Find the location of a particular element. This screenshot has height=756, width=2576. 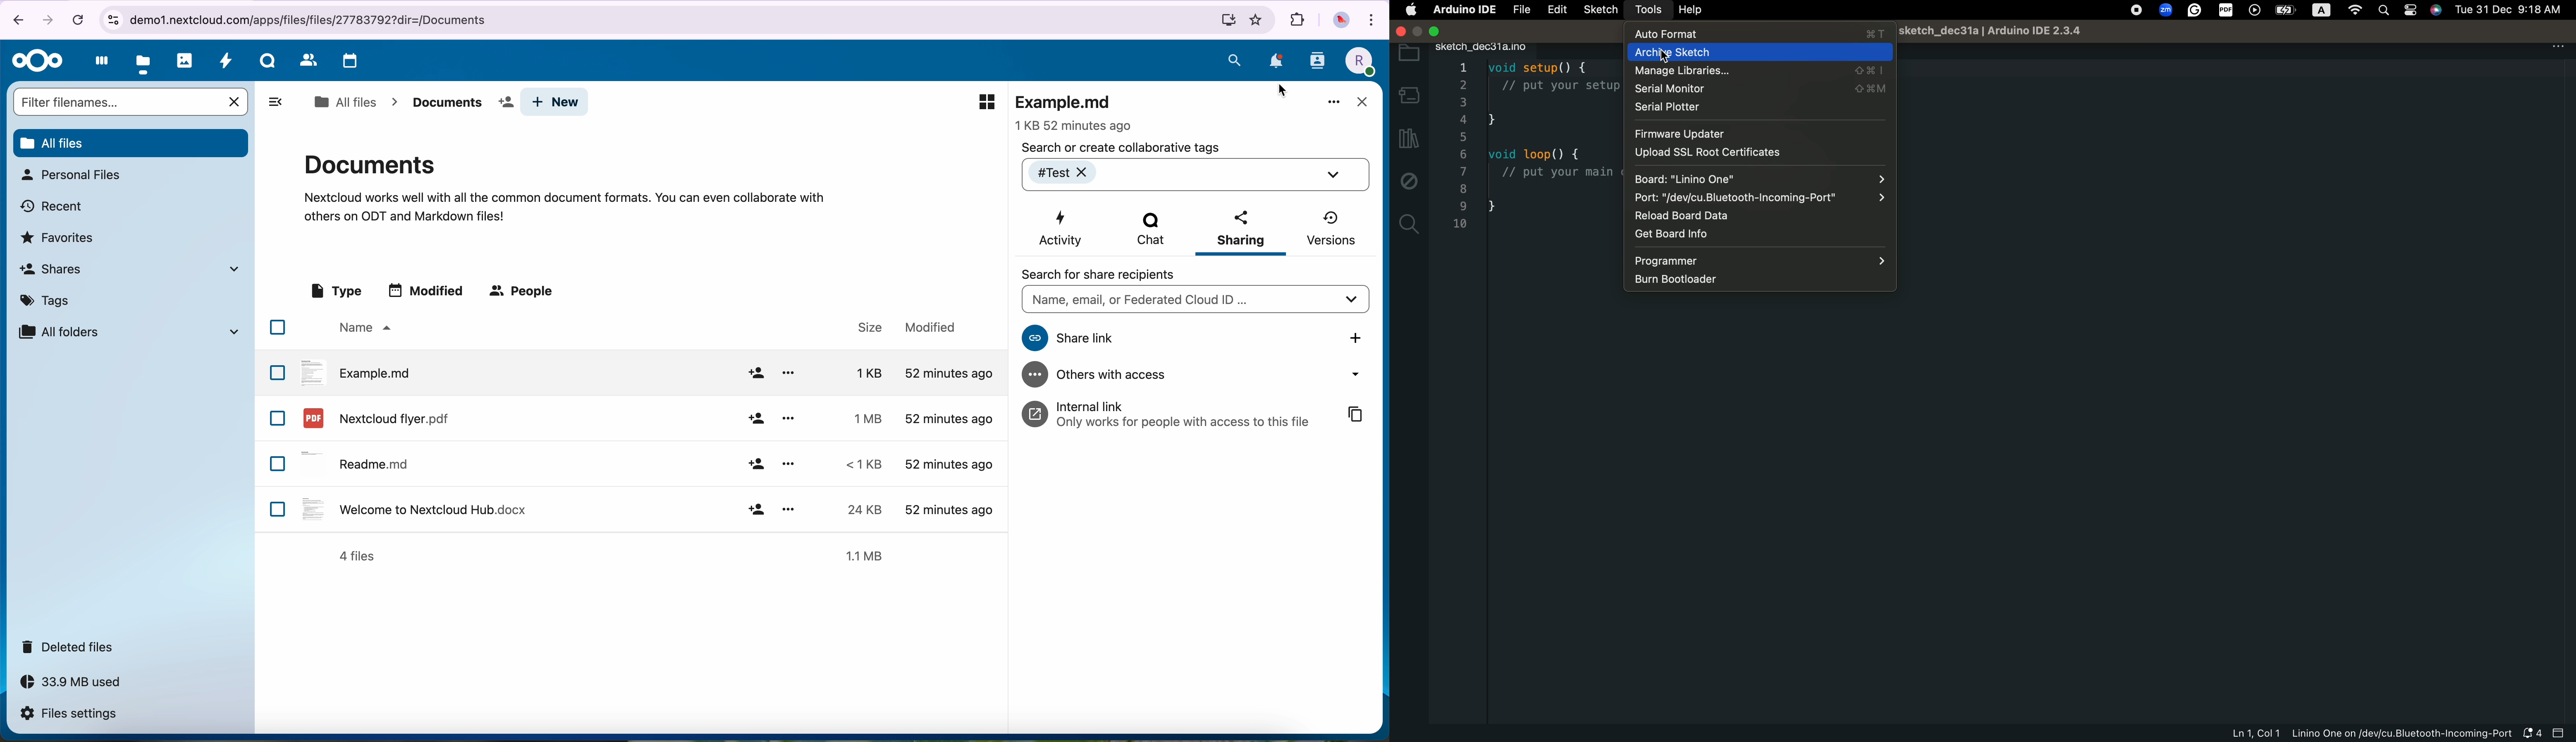

dashboard is located at coordinates (98, 64).